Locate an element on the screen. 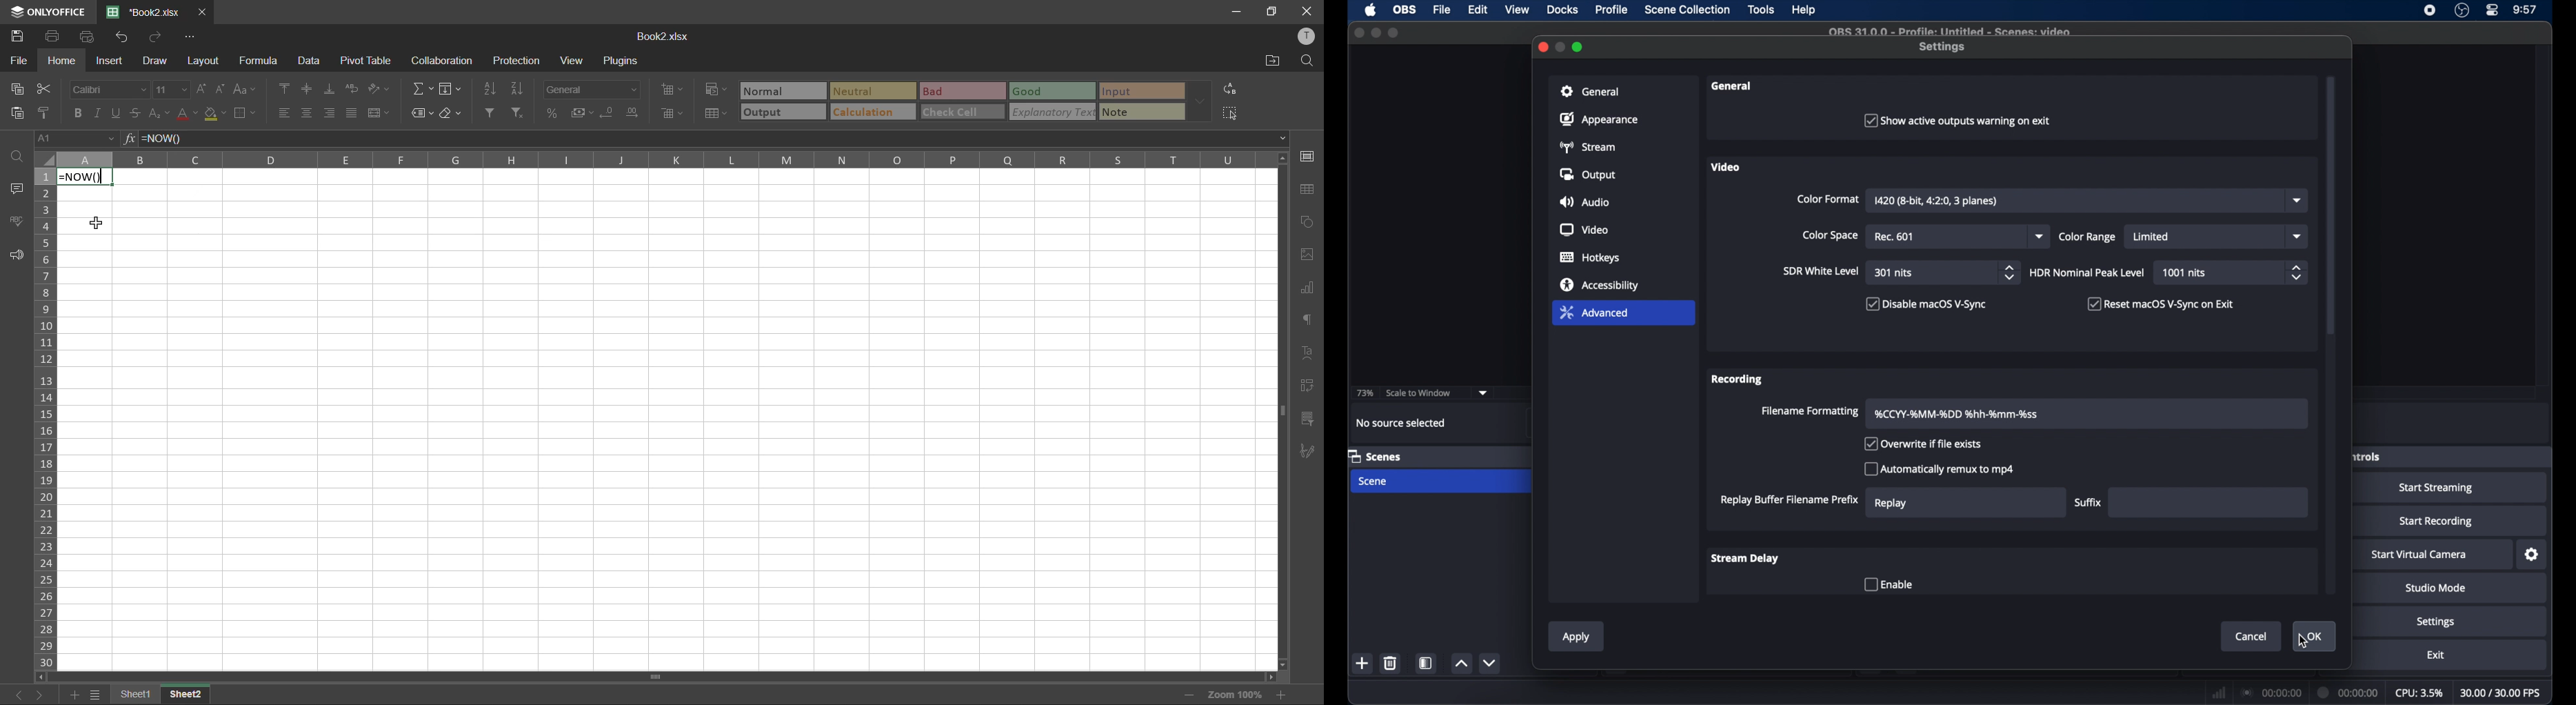  checkbox is located at coordinates (1927, 304).